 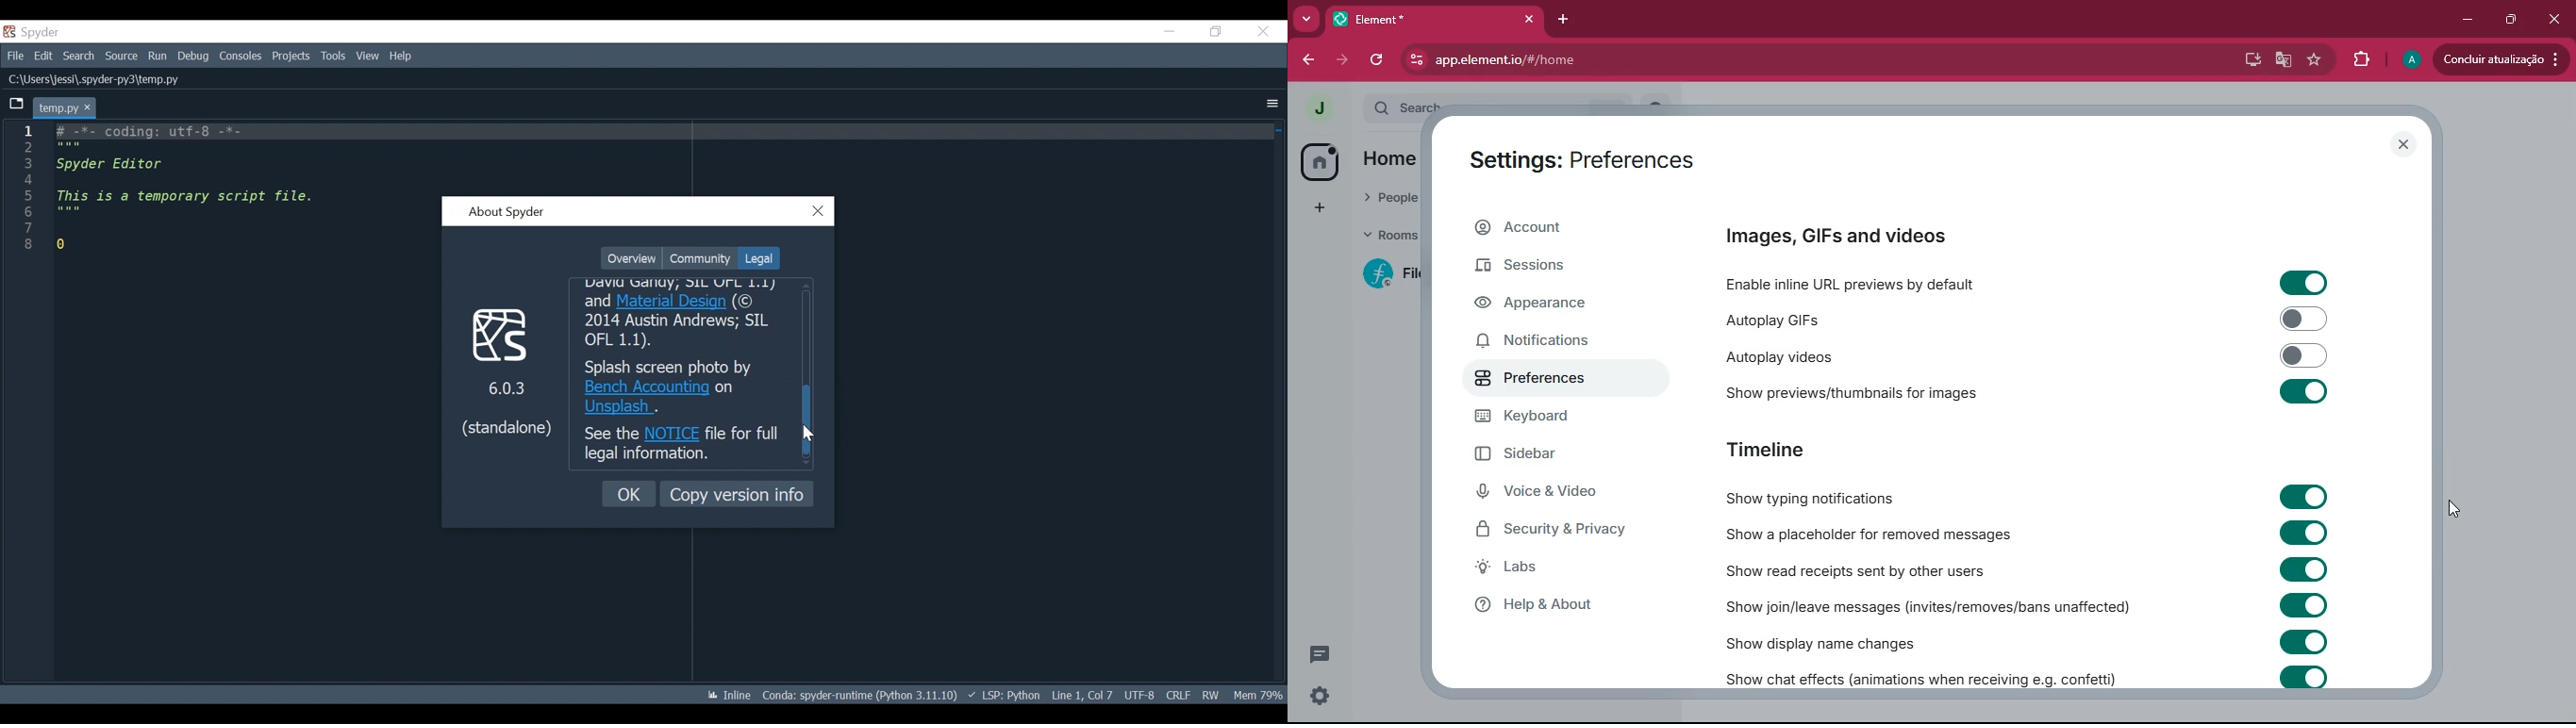 What do you see at coordinates (1408, 20) in the screenshot?
I see `tab` at bounding box center [1408, 20].